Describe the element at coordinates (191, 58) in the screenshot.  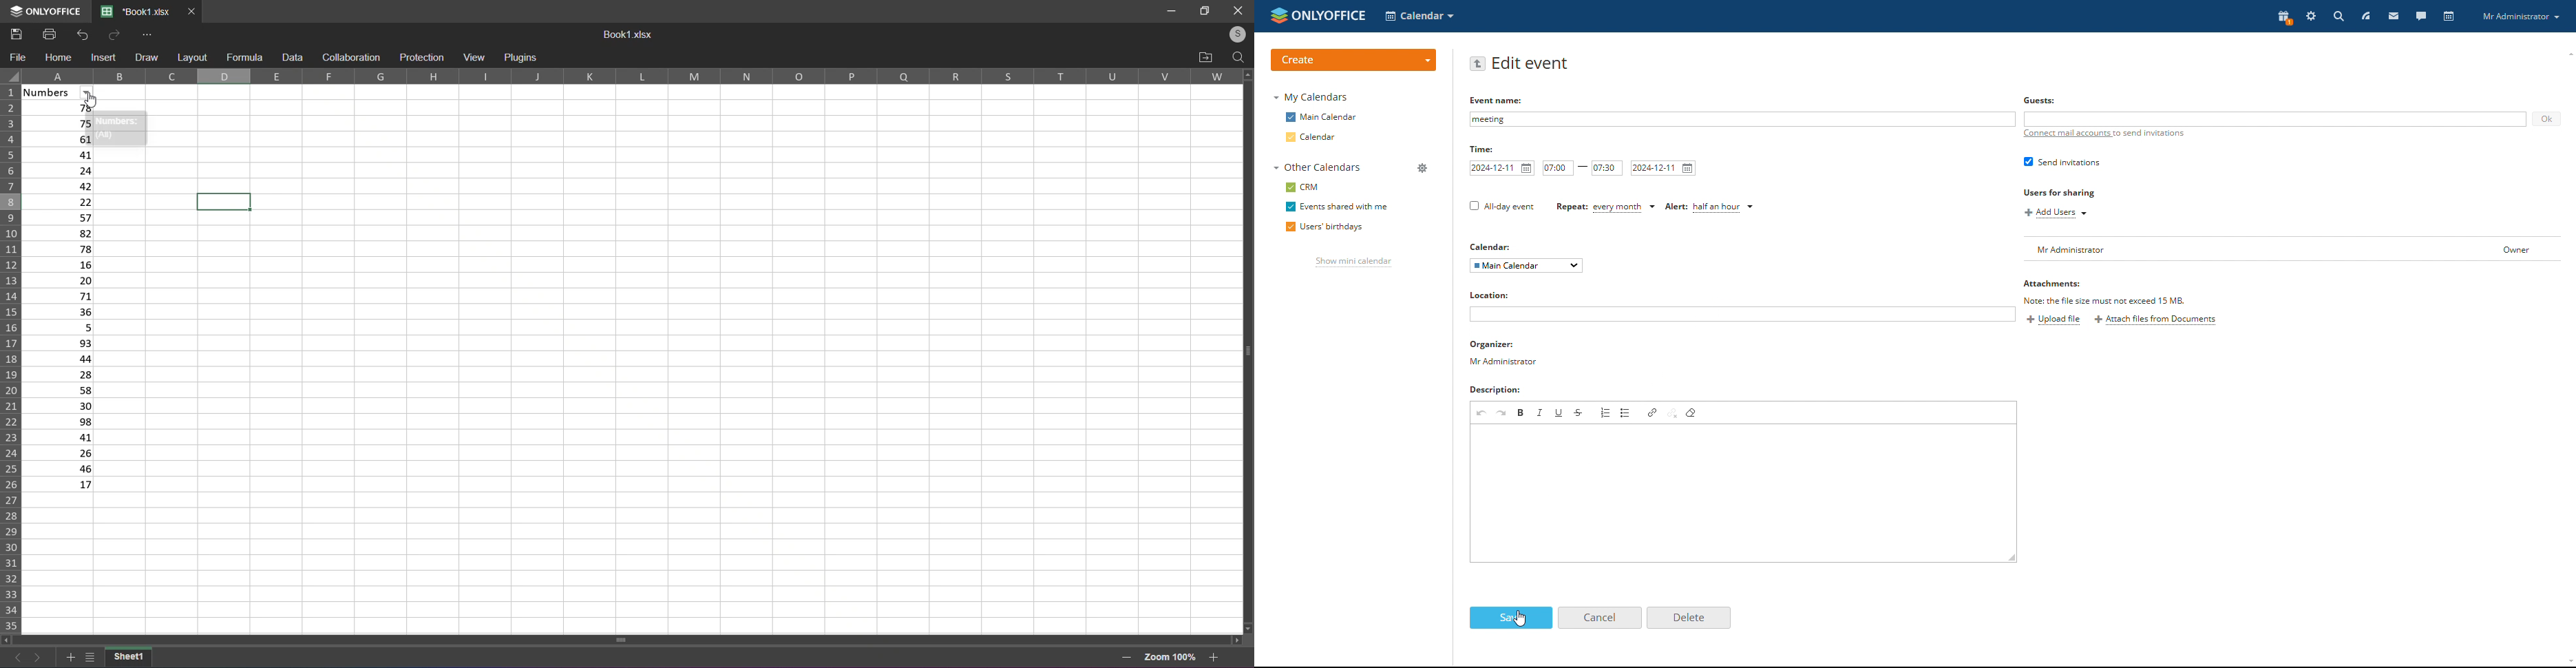
I see `layout` at that location.